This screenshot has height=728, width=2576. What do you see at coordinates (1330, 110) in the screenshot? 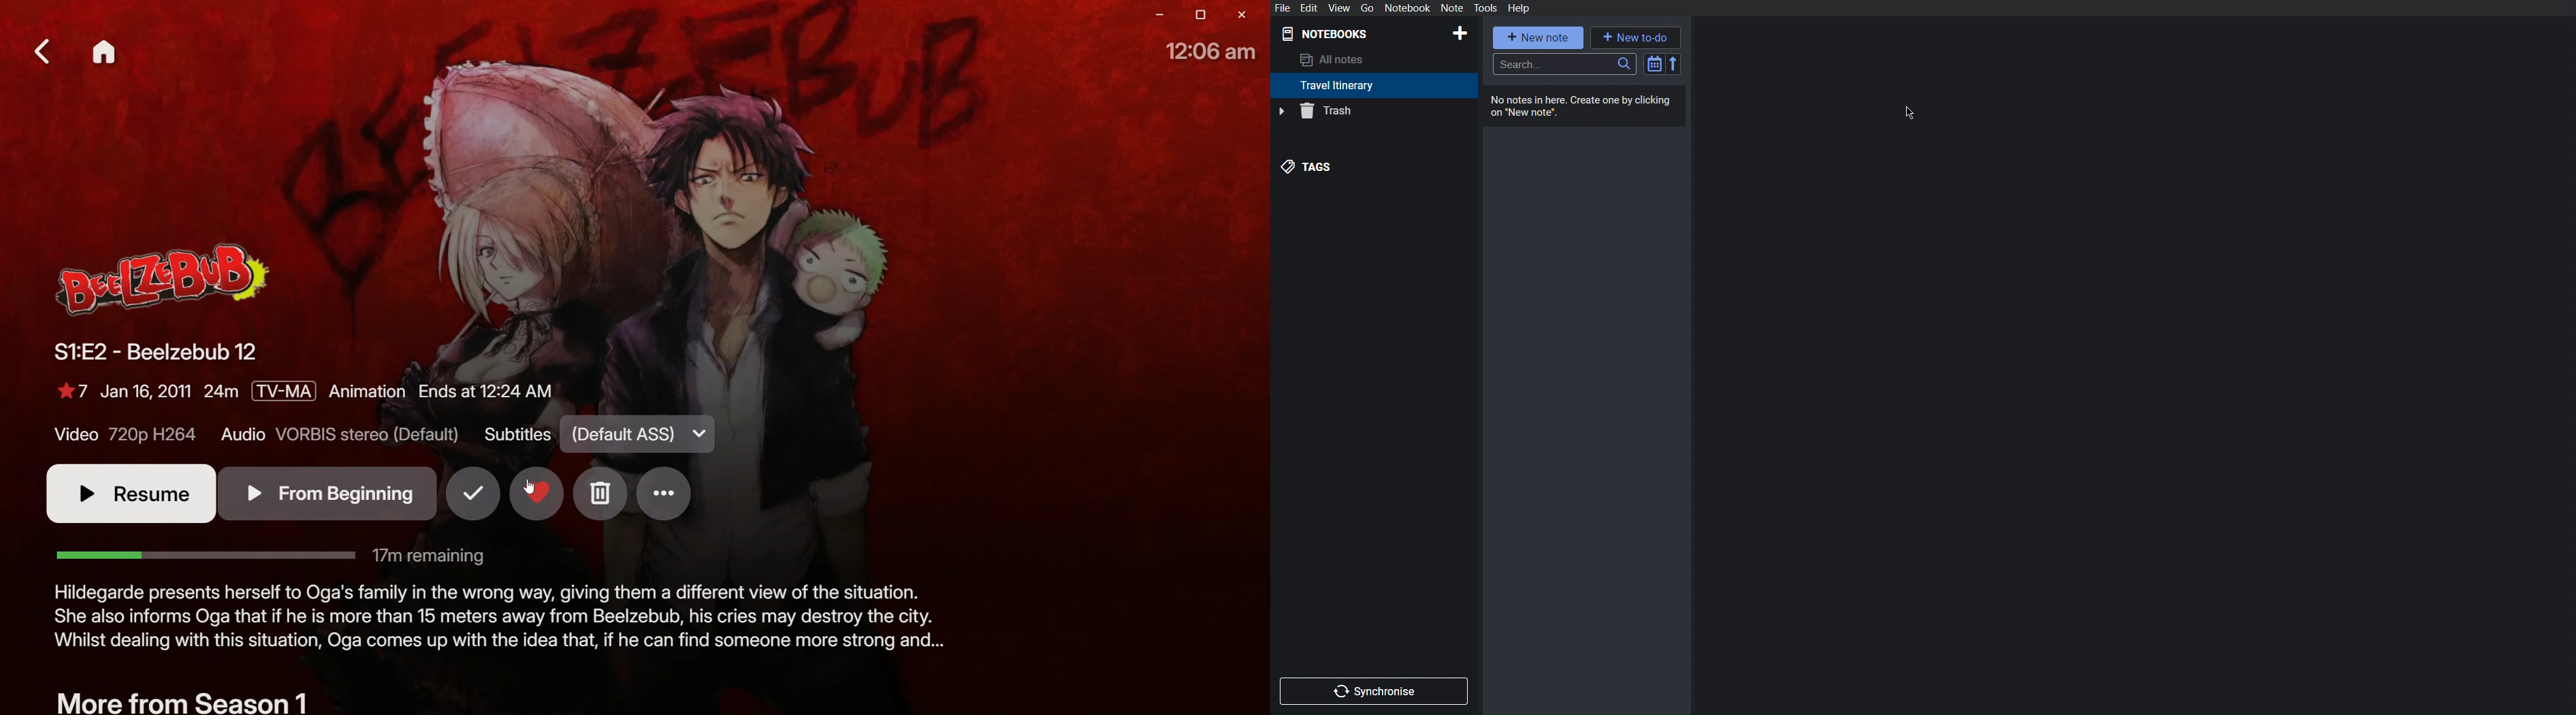
I see `Trash` at bounding box center [1330, 110].